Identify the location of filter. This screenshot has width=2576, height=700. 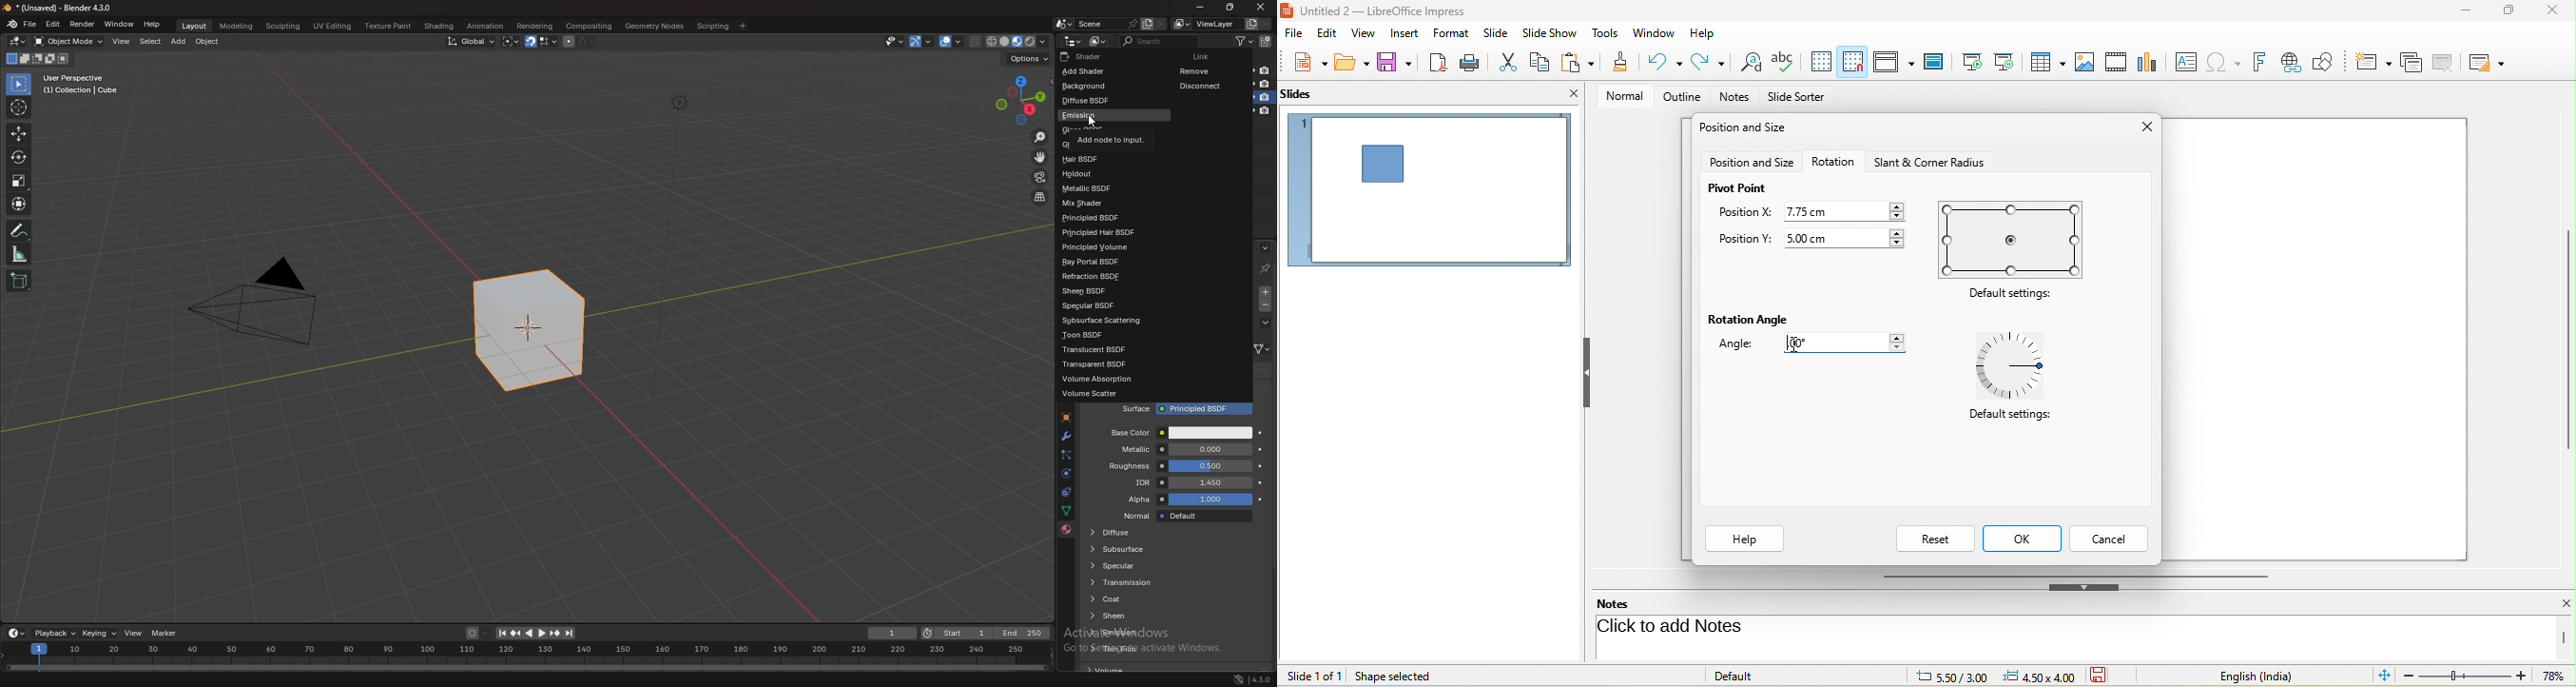
(1247, 41).